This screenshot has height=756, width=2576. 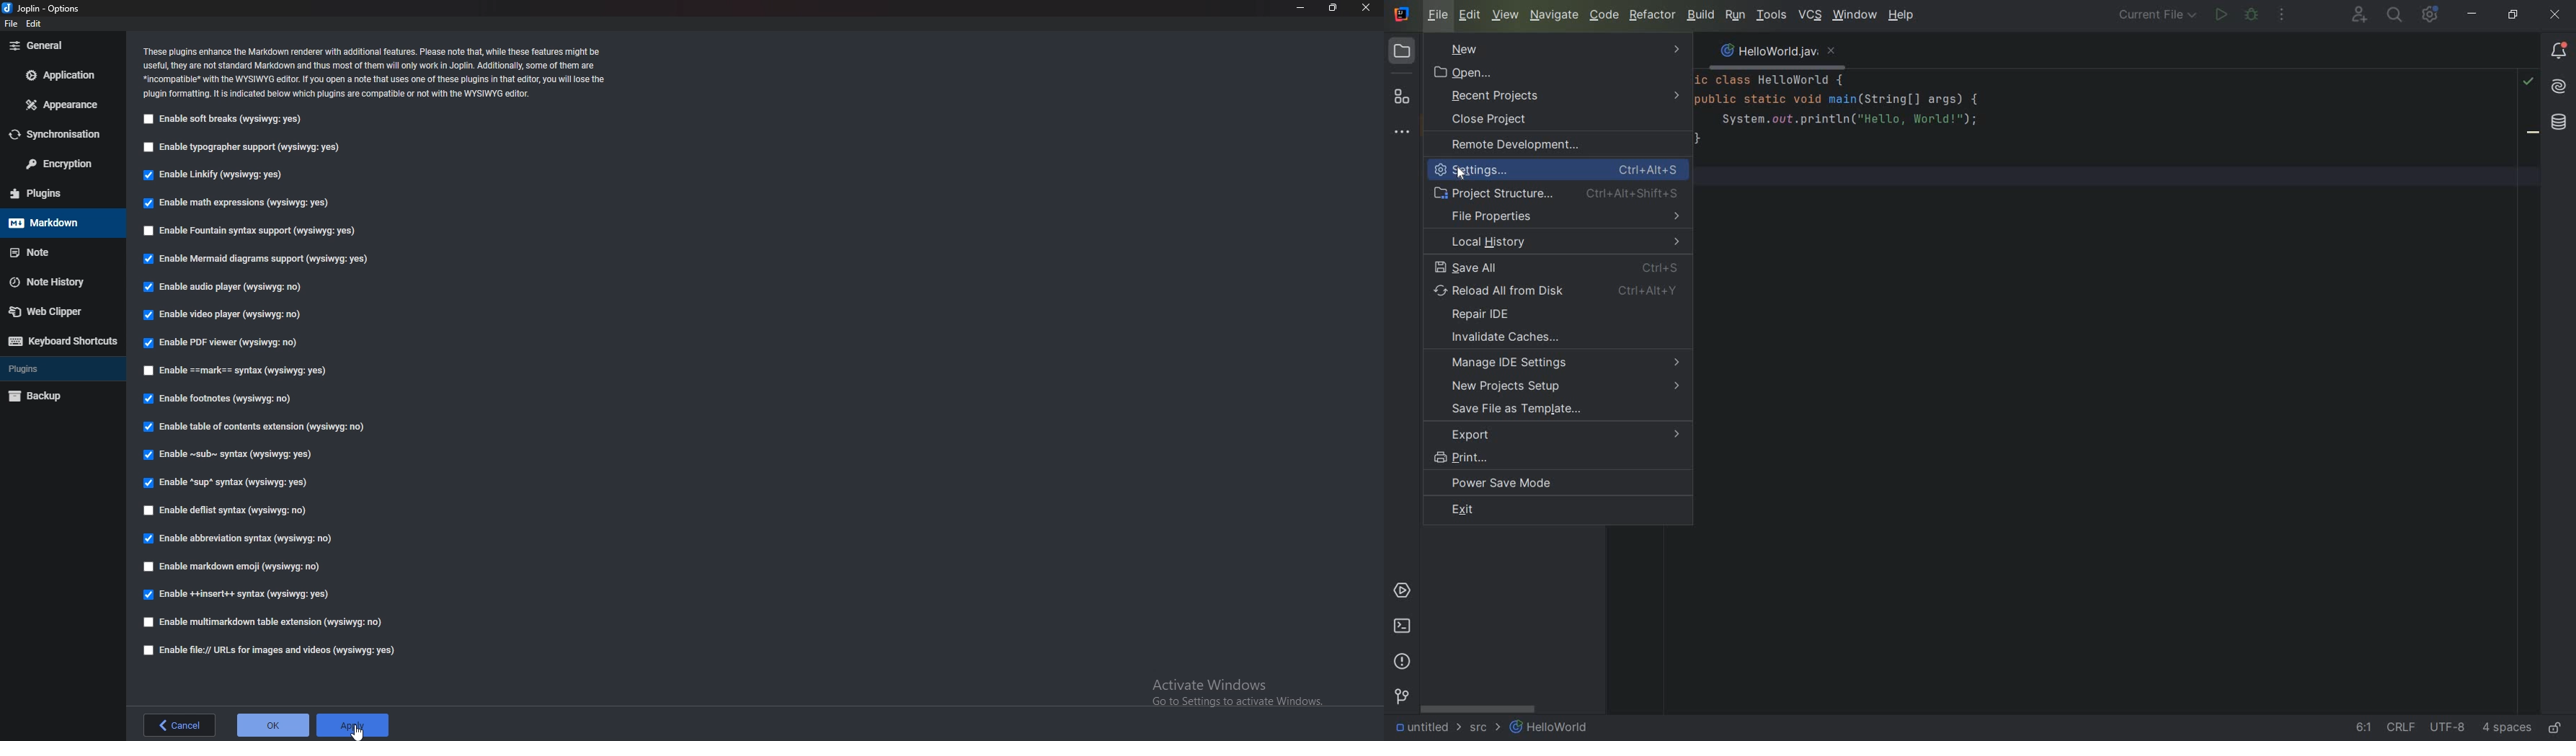 I want to click on Enable insert syntax, so click(x=244, y=594).